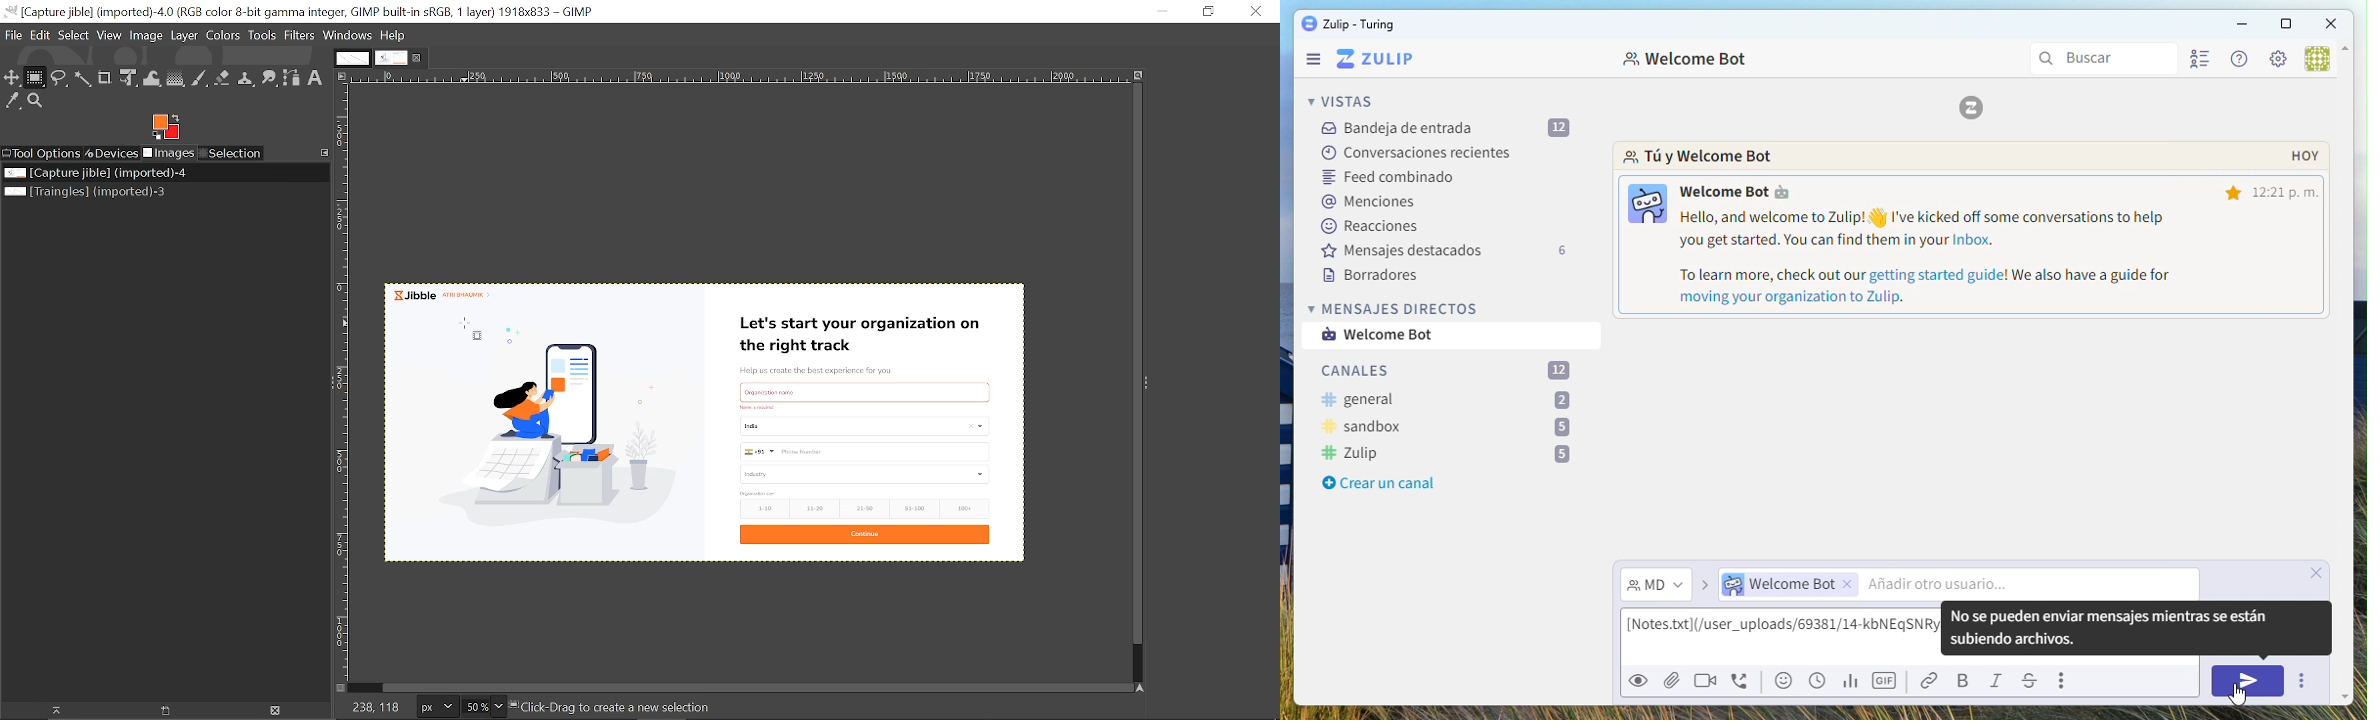  What do you see at coordinates (1392, 179) in the screenshot?
I see `Feed` at bounding box center [1392, 179].